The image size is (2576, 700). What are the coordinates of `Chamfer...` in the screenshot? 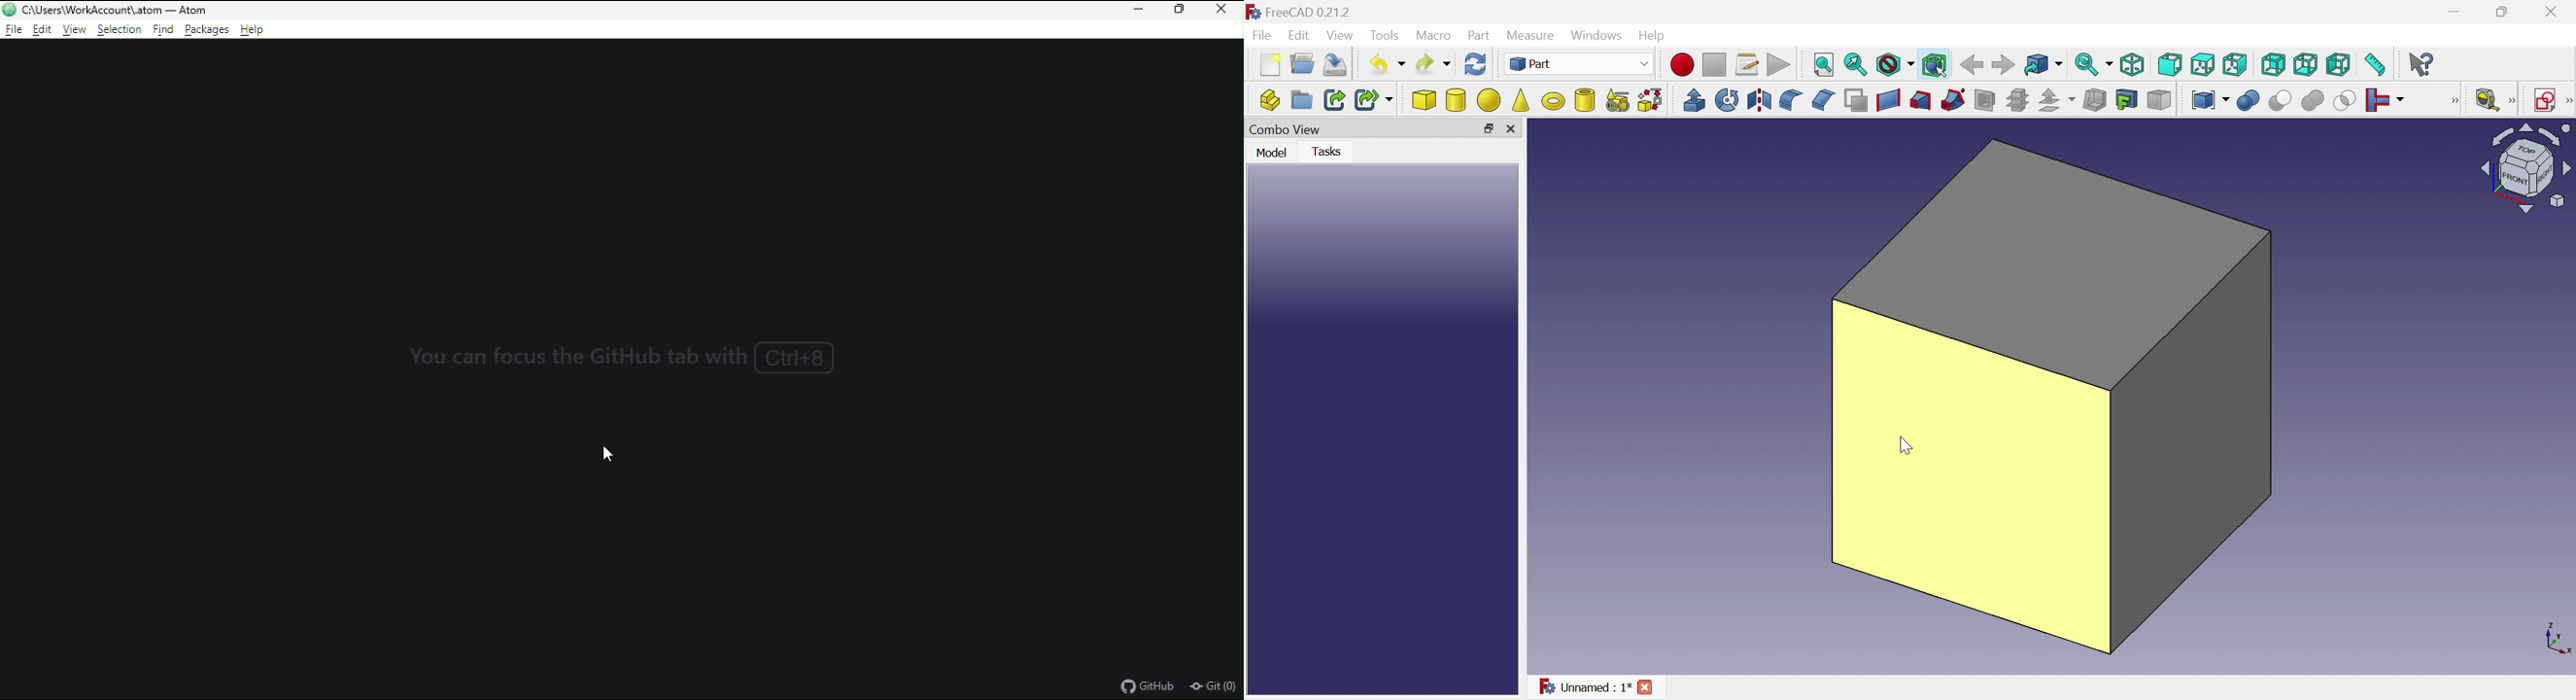 It's located at (1822, 99).